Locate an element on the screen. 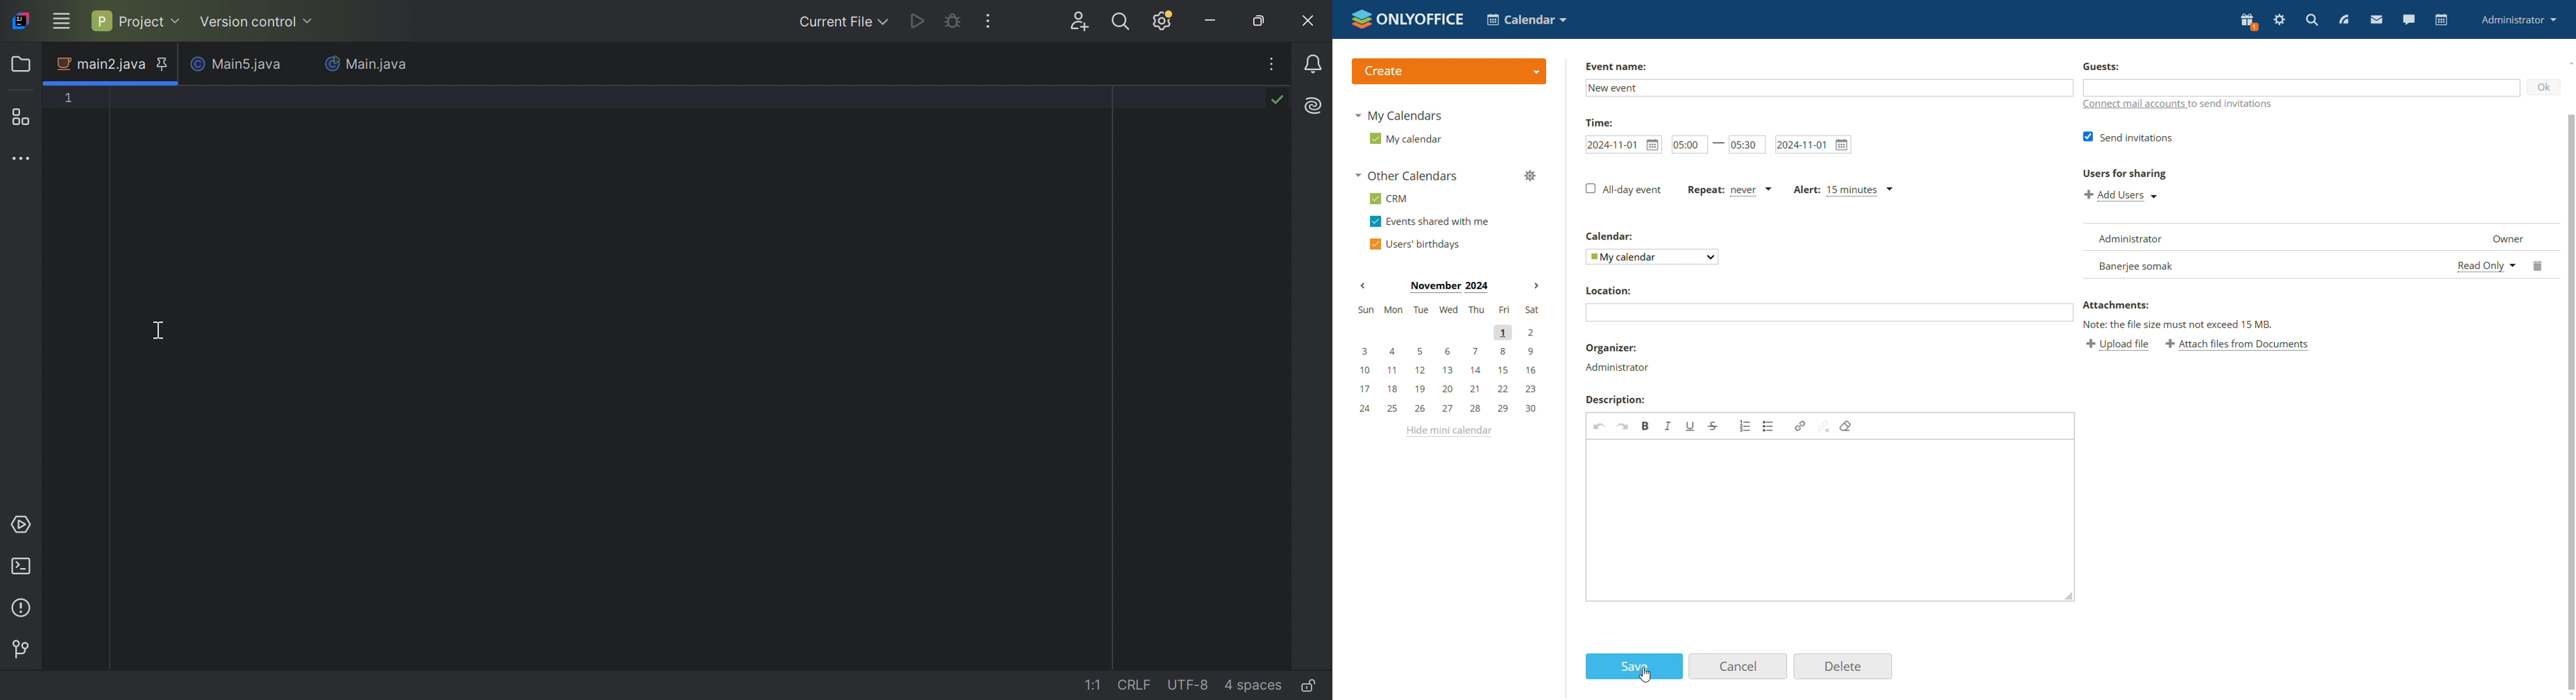  Underline is located at coordinates (1691, 426).